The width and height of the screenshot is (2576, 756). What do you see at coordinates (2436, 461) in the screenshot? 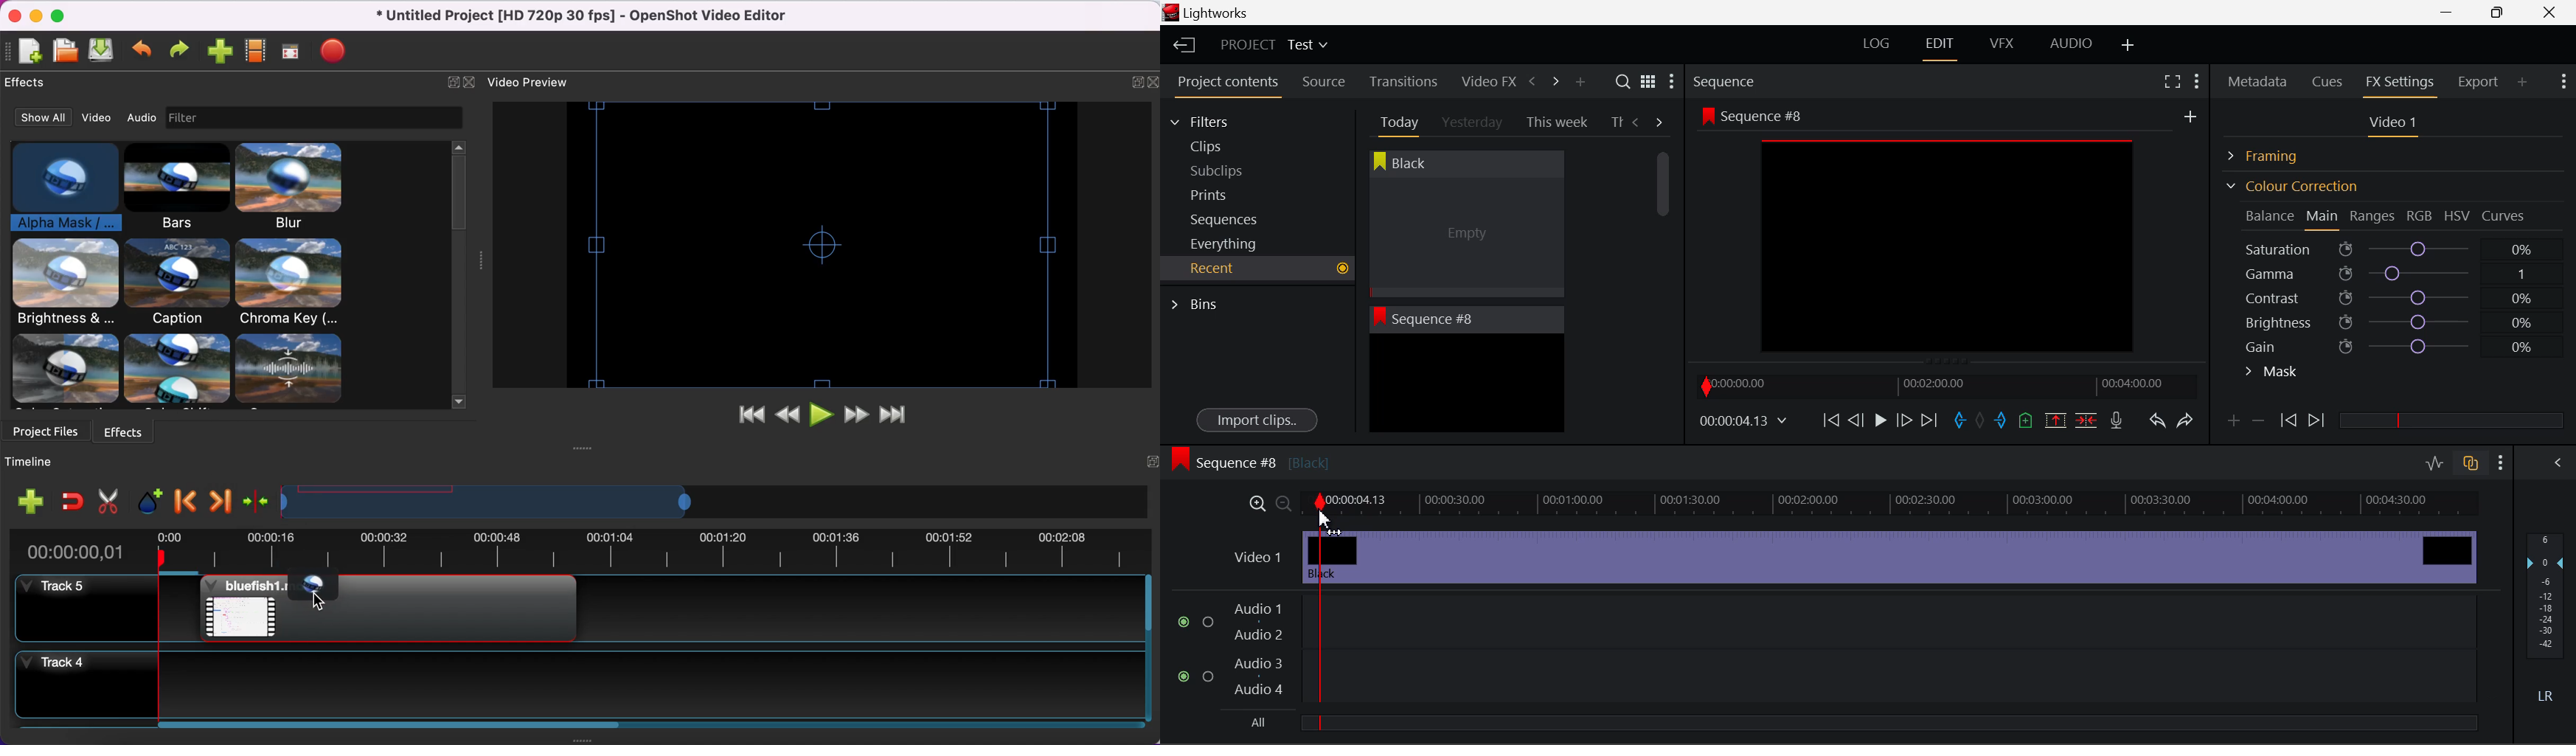
I see `Toggle audio editing levels` at bounding box center [2436, 461].